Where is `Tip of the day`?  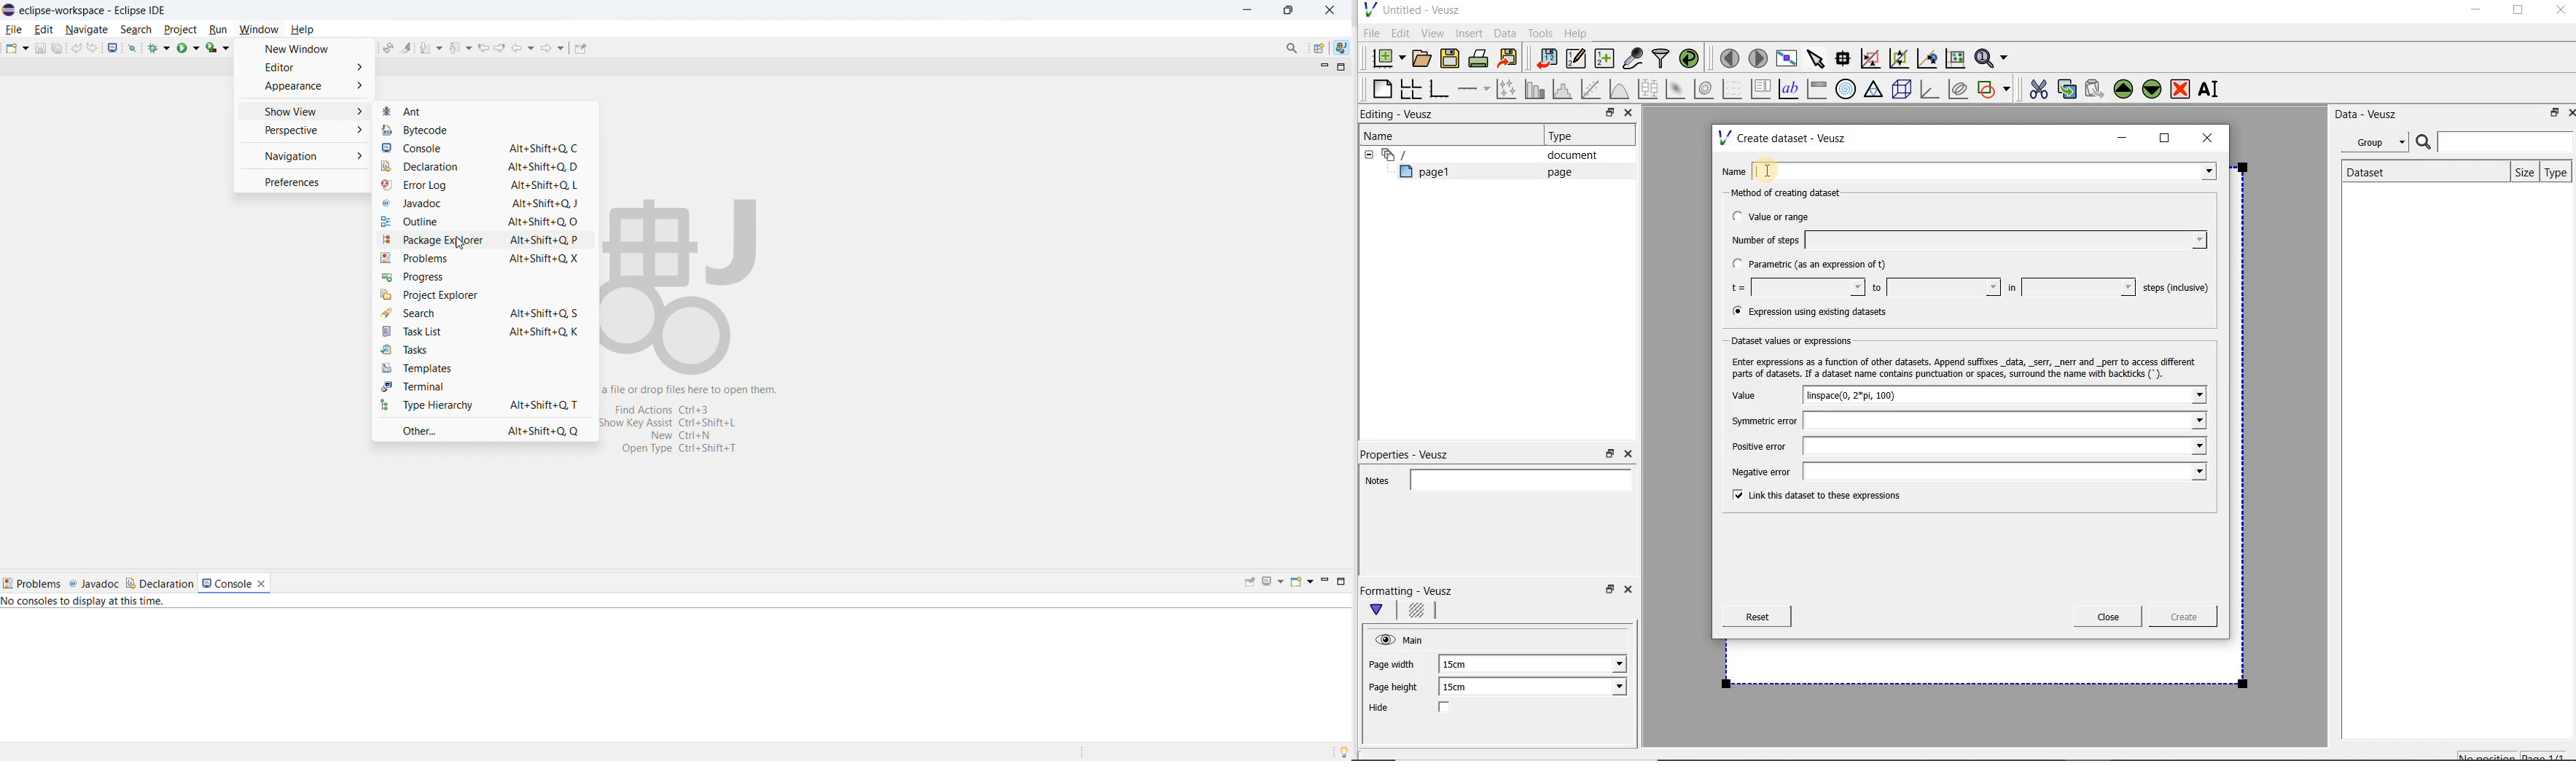 Tip of the day is located at coordinates (1340, 751).